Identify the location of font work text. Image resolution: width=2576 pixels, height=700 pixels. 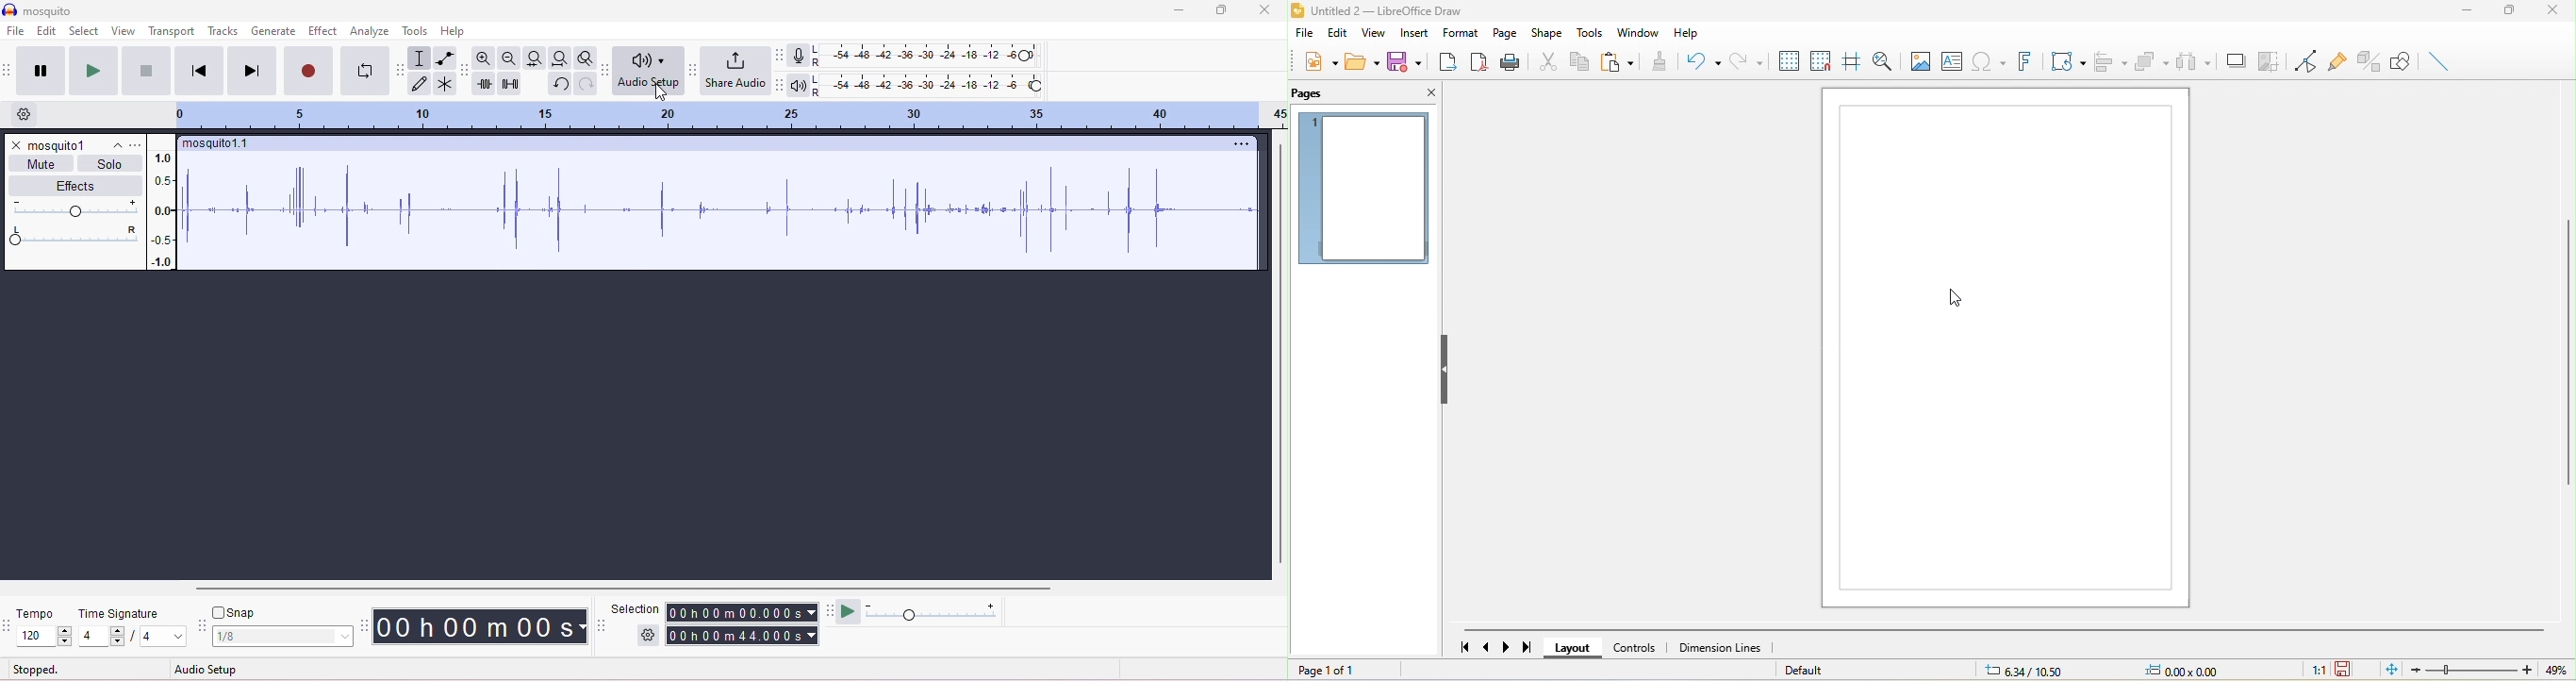
(2028, 60).